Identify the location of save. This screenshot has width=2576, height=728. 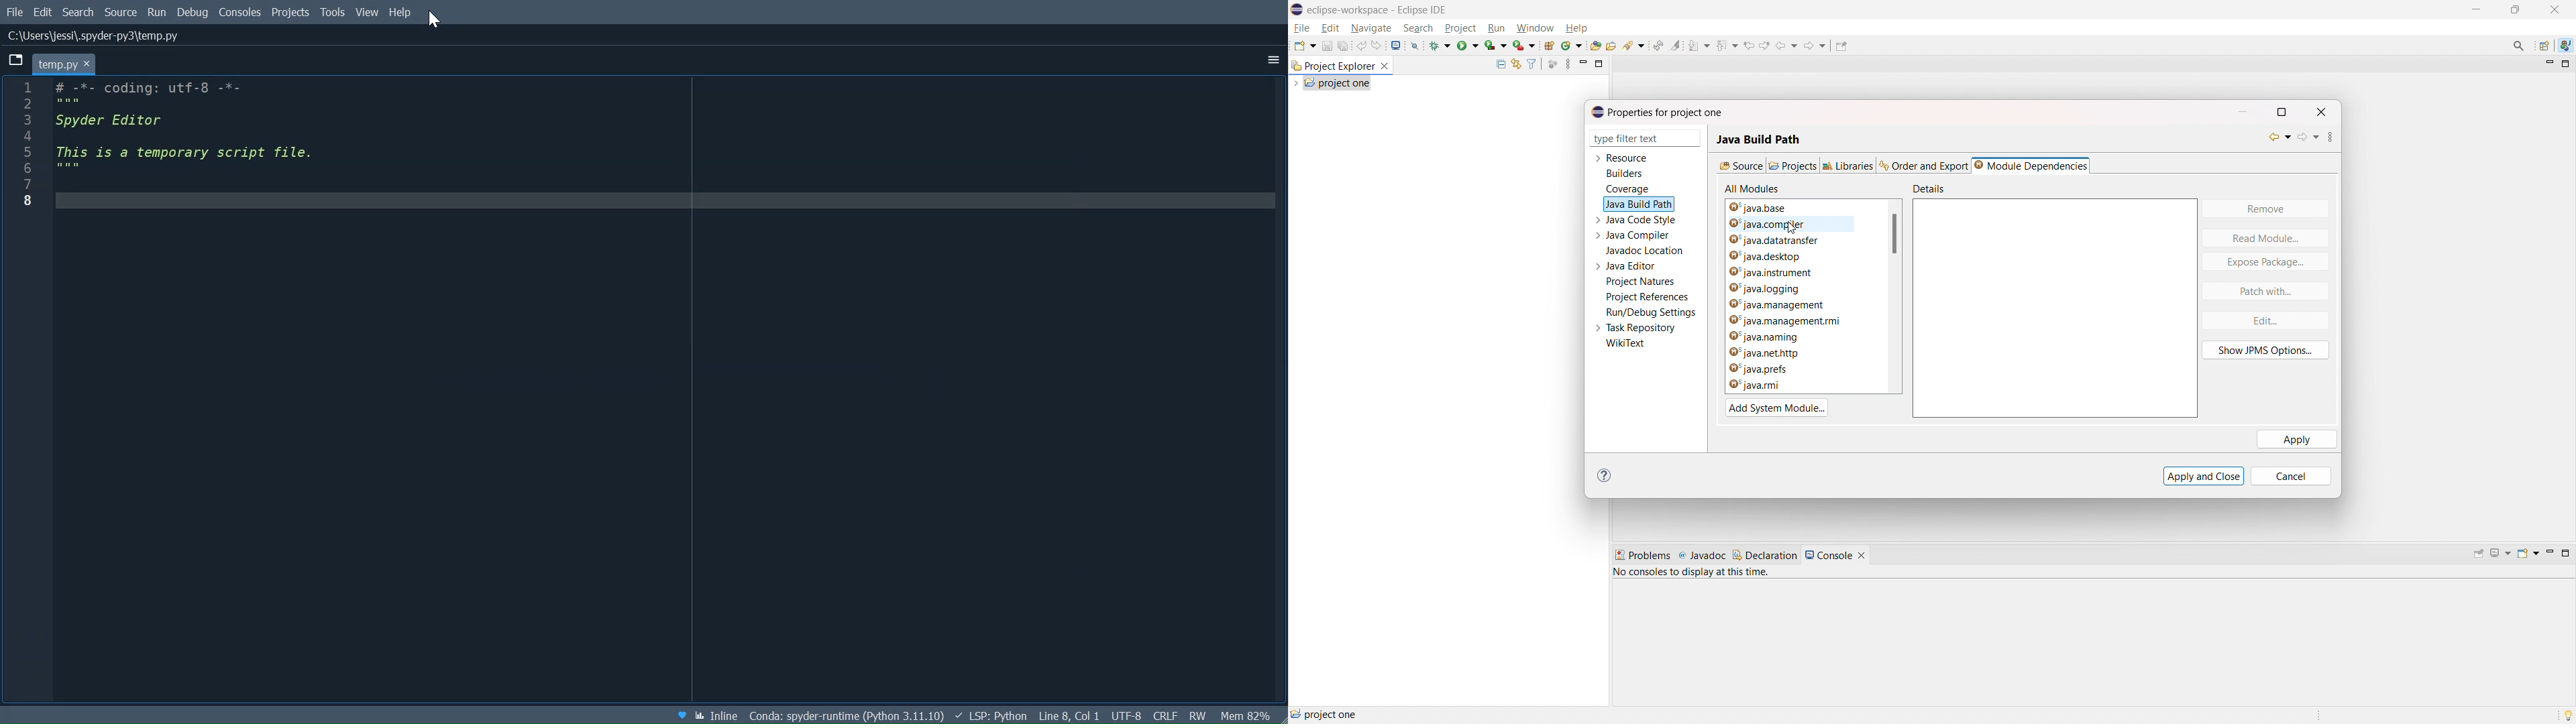
(1327, 46).